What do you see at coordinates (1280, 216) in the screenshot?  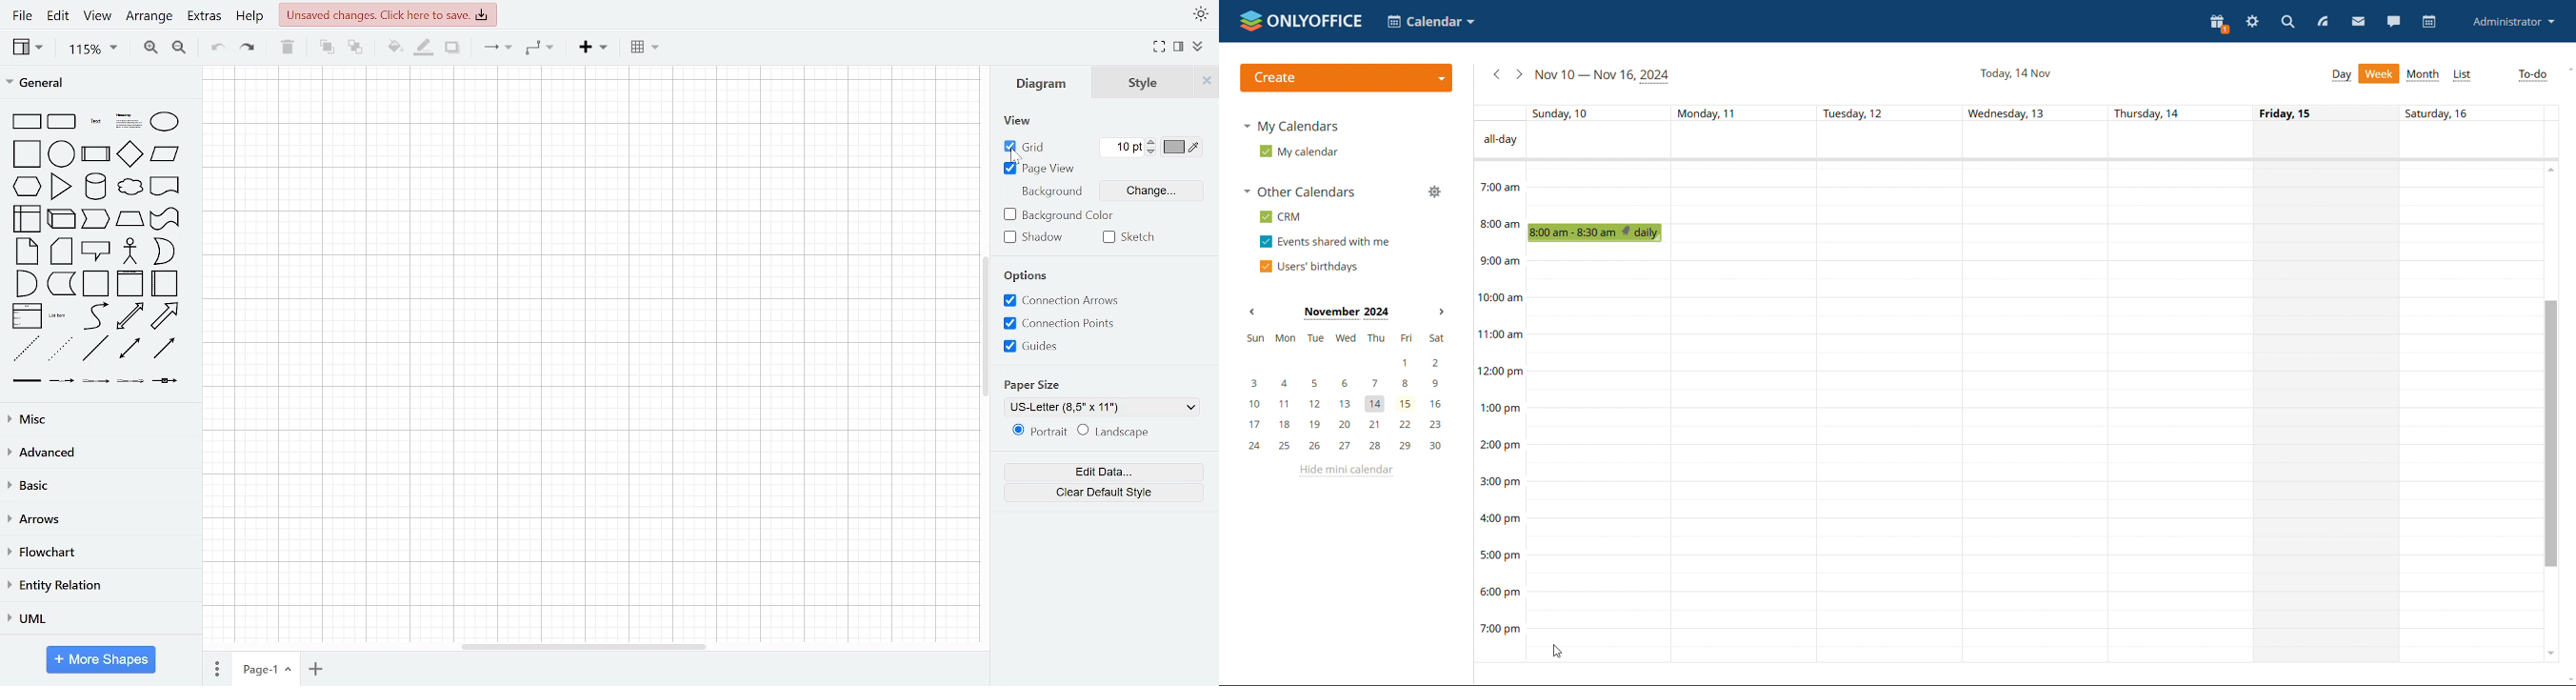 I see `crm` at bounding box center [1280, 216].